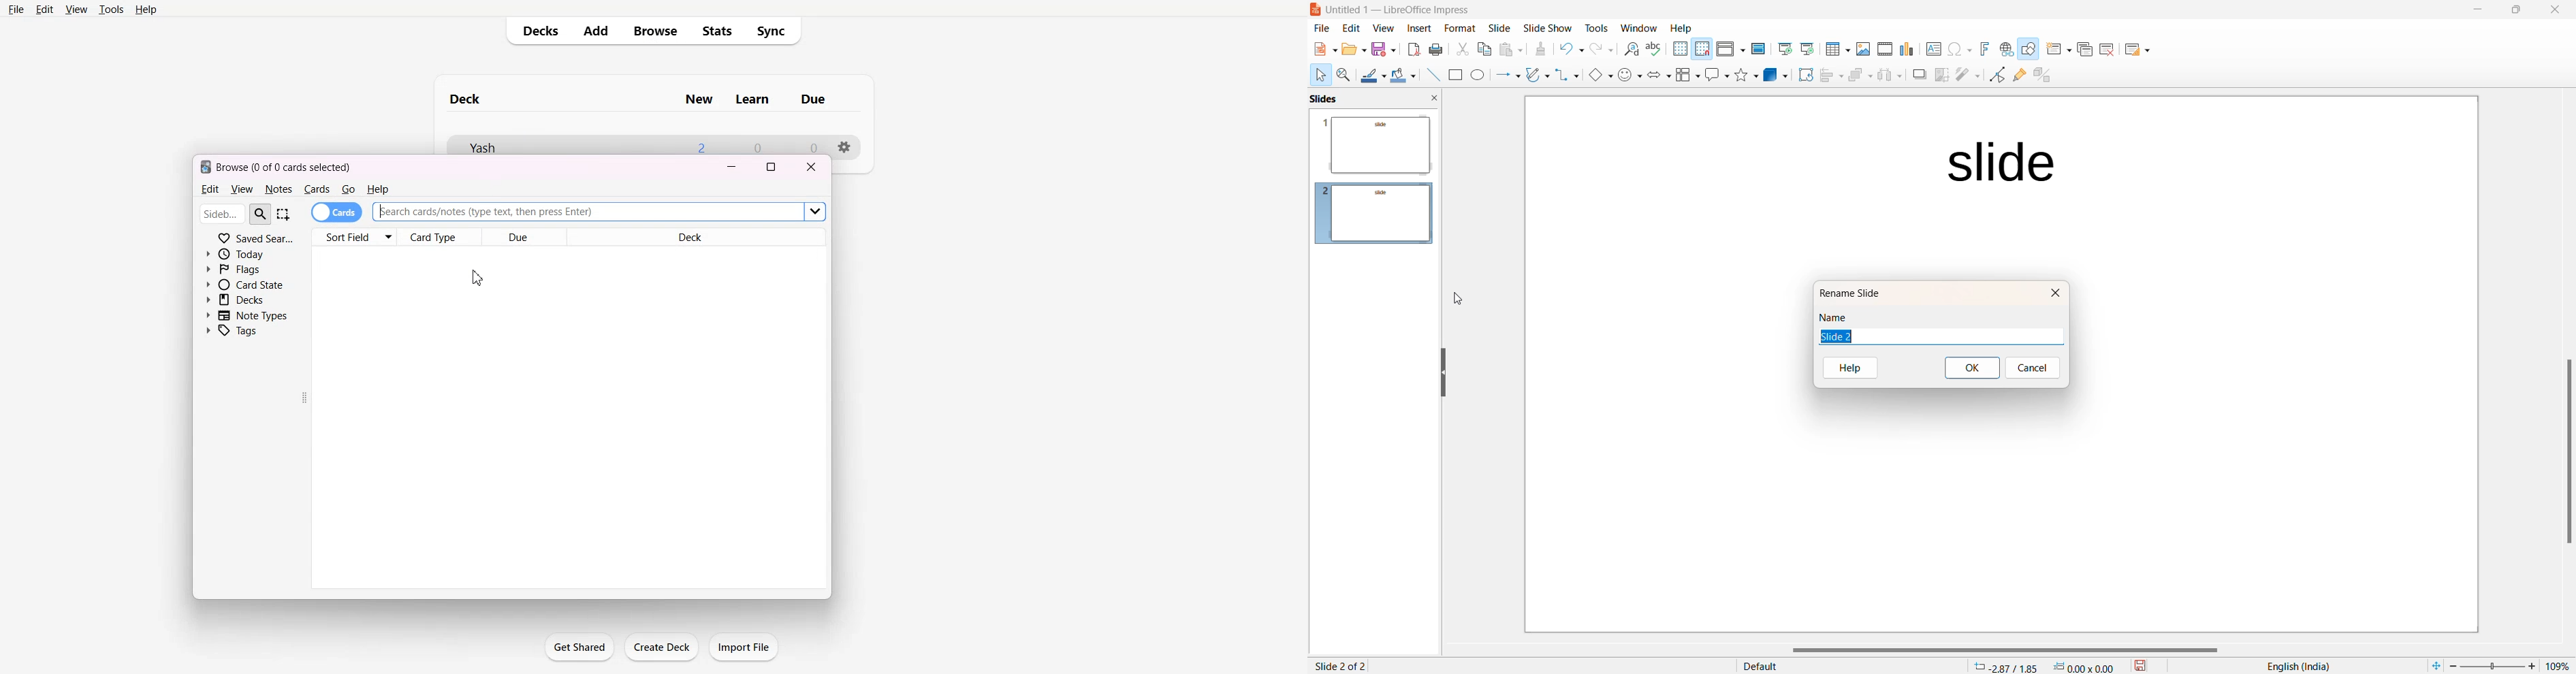 The image size is (2576, 700). I want to click on dimension 0.00*0.00, so click(2087, 667).